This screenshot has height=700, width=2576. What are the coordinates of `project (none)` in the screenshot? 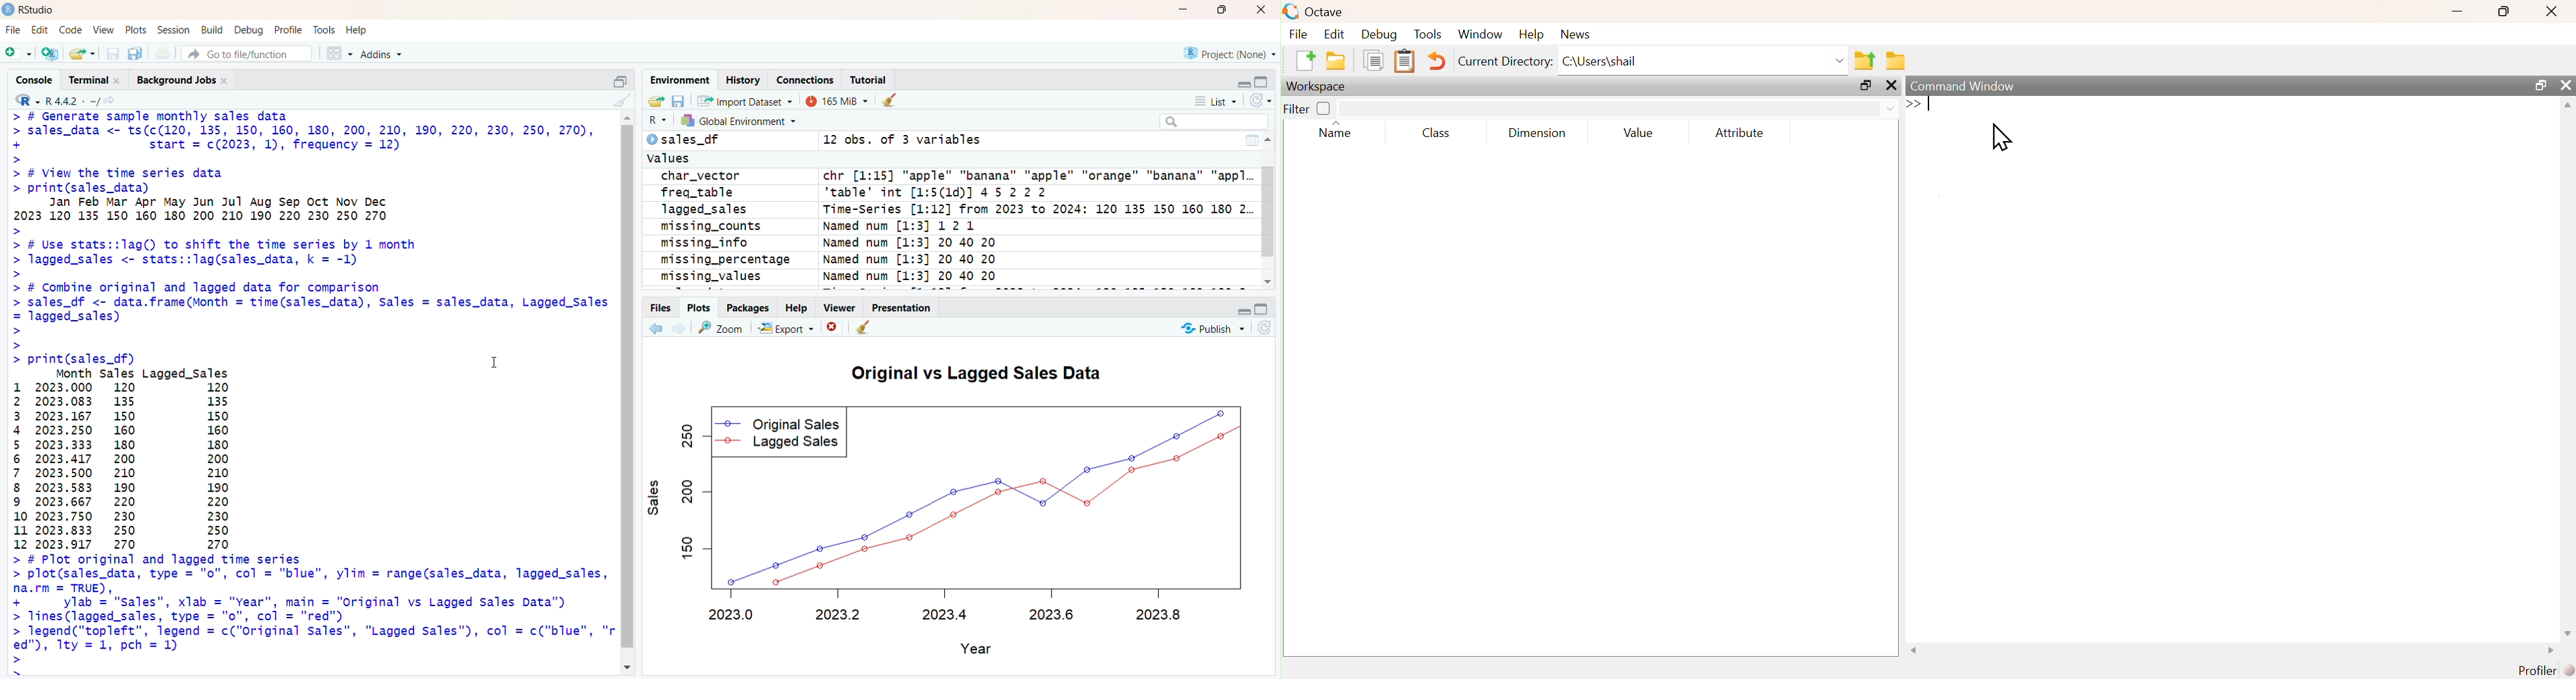 It's located at (1228, 52).